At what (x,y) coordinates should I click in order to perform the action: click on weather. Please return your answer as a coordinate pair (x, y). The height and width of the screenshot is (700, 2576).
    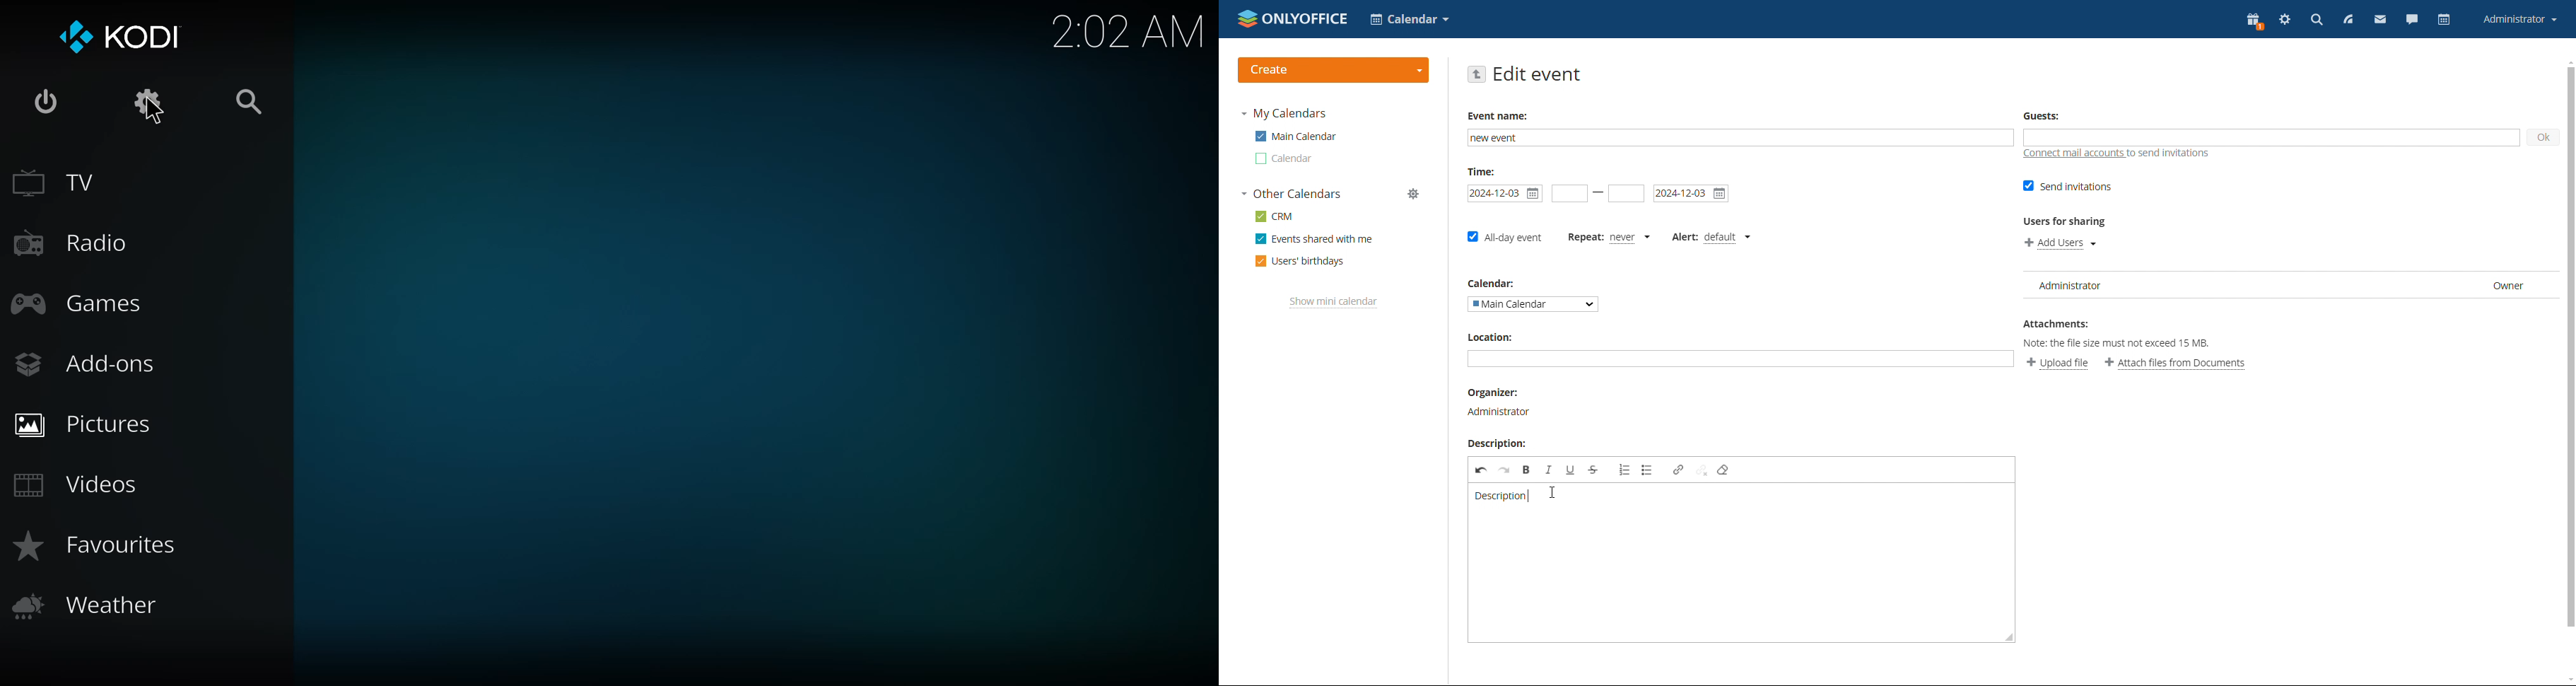
    Looking at the image, I should click on (94, 608).